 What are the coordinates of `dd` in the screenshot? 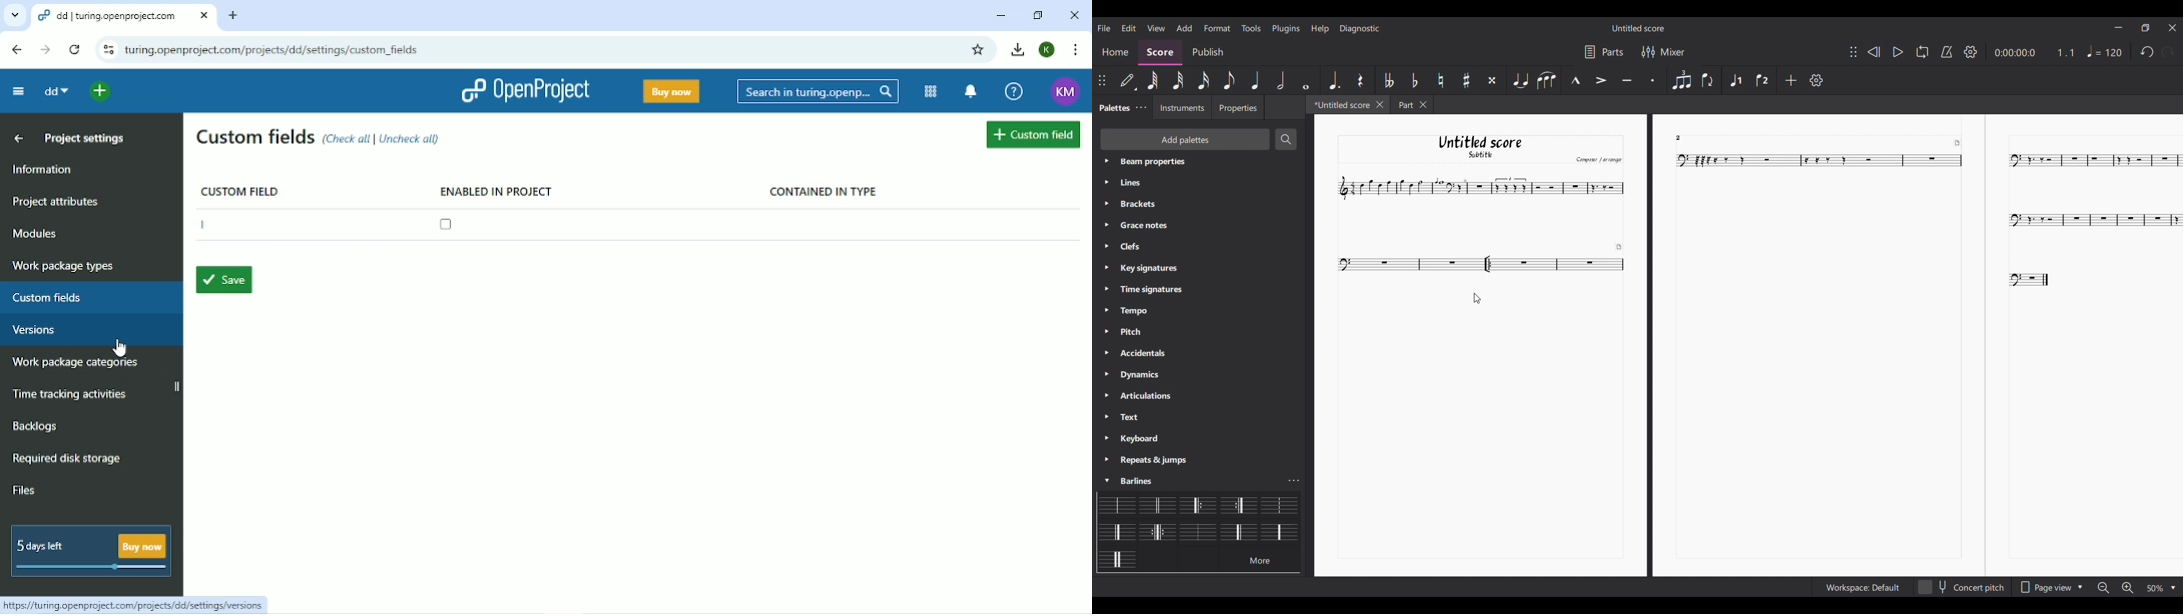 It's located at (57, 90).